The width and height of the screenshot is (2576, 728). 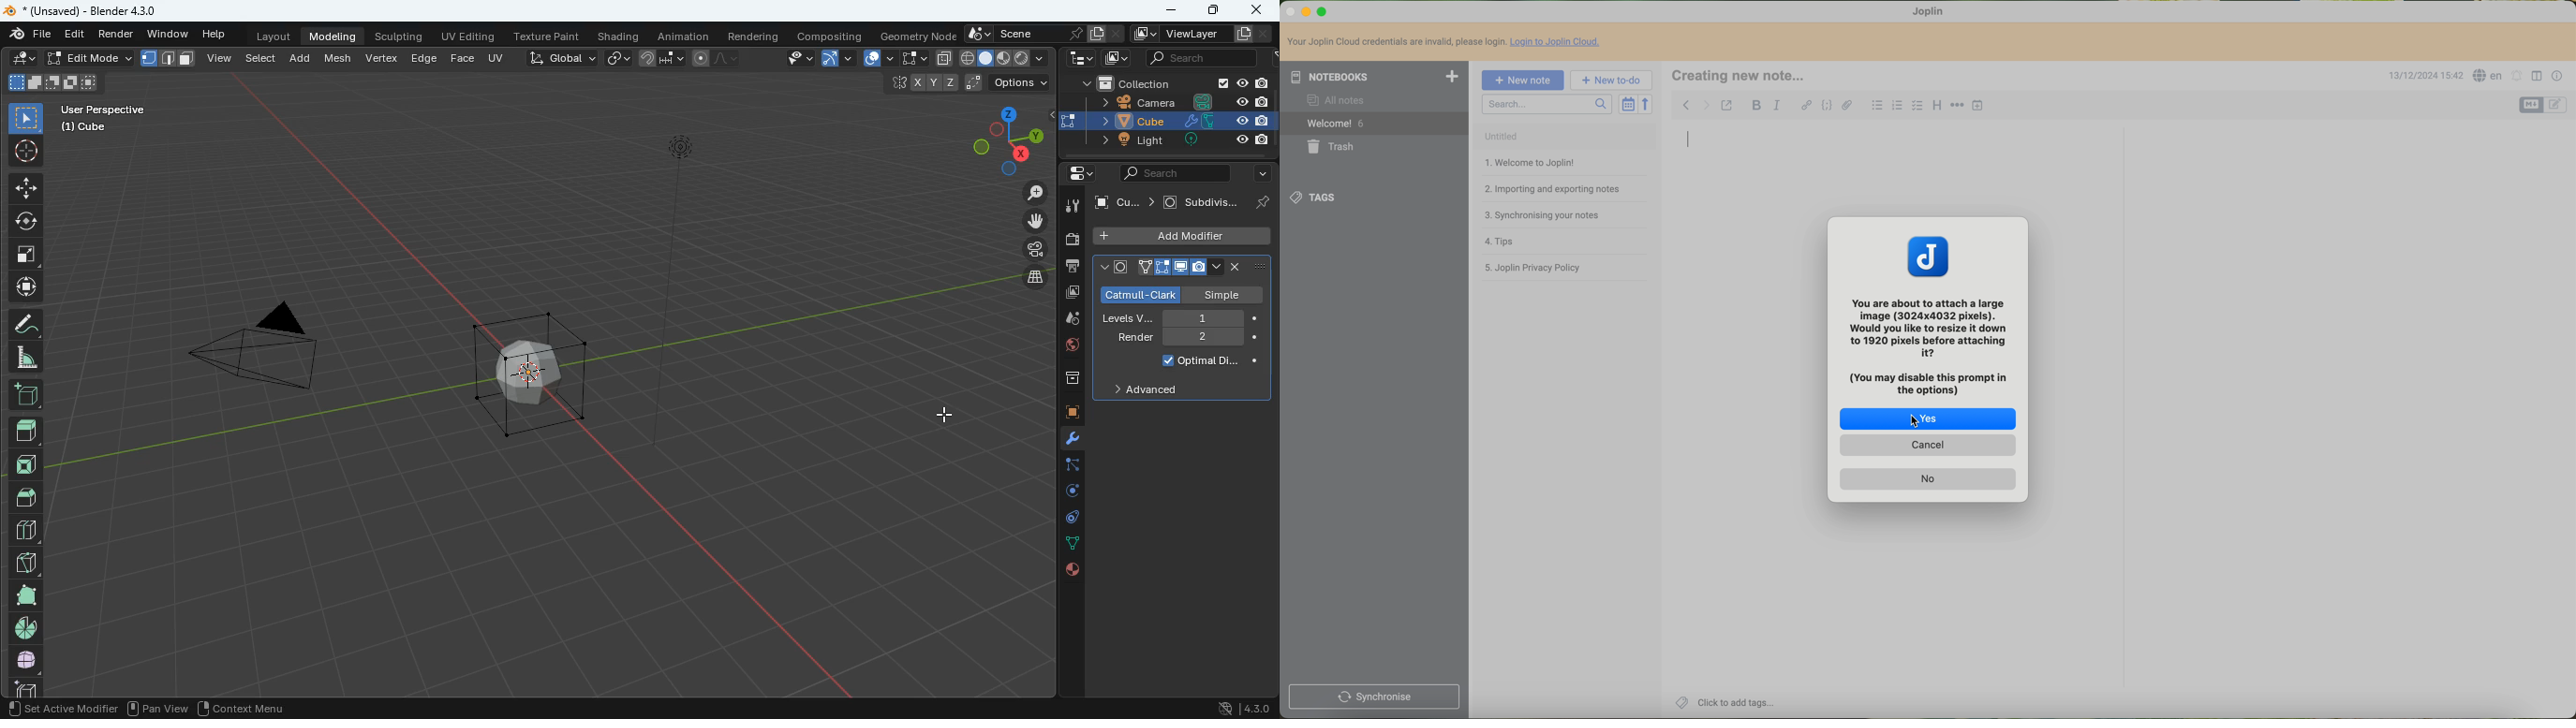 What do you see at coordinates (1177, 141) in the screenshot?
I see `light` at bounding box center [1177, 141].